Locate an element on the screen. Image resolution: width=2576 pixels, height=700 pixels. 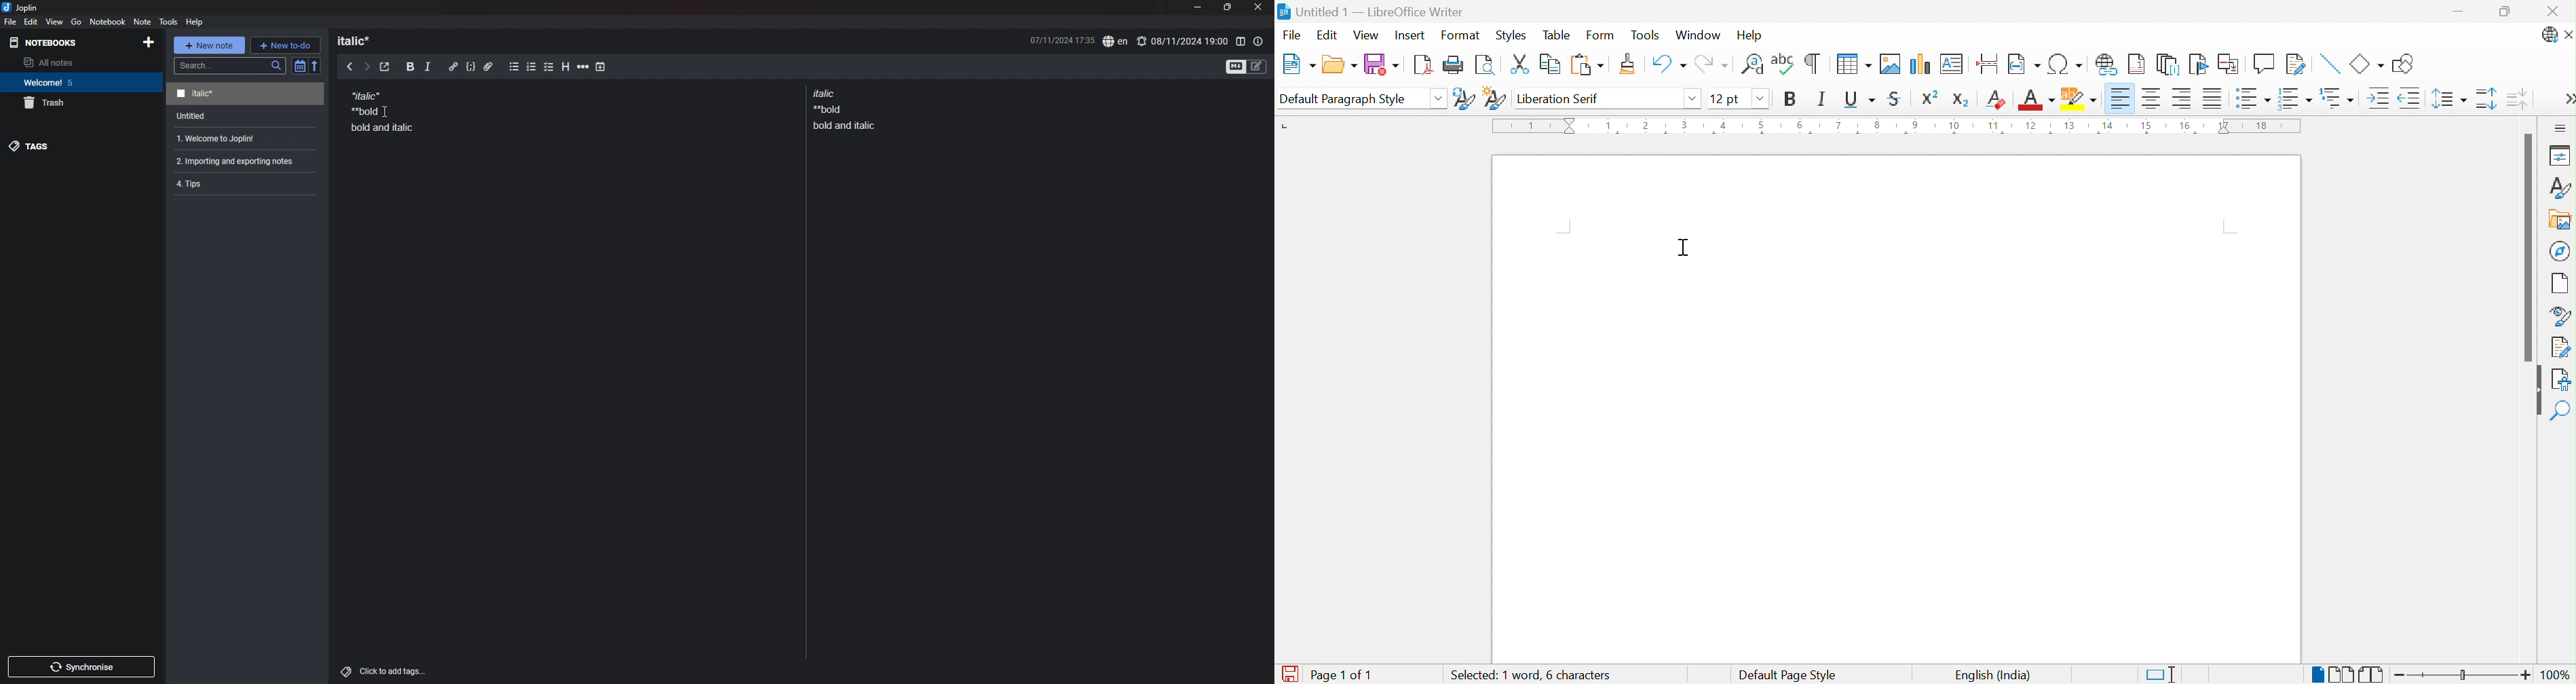
100% is located at coordinates (2560, 677).